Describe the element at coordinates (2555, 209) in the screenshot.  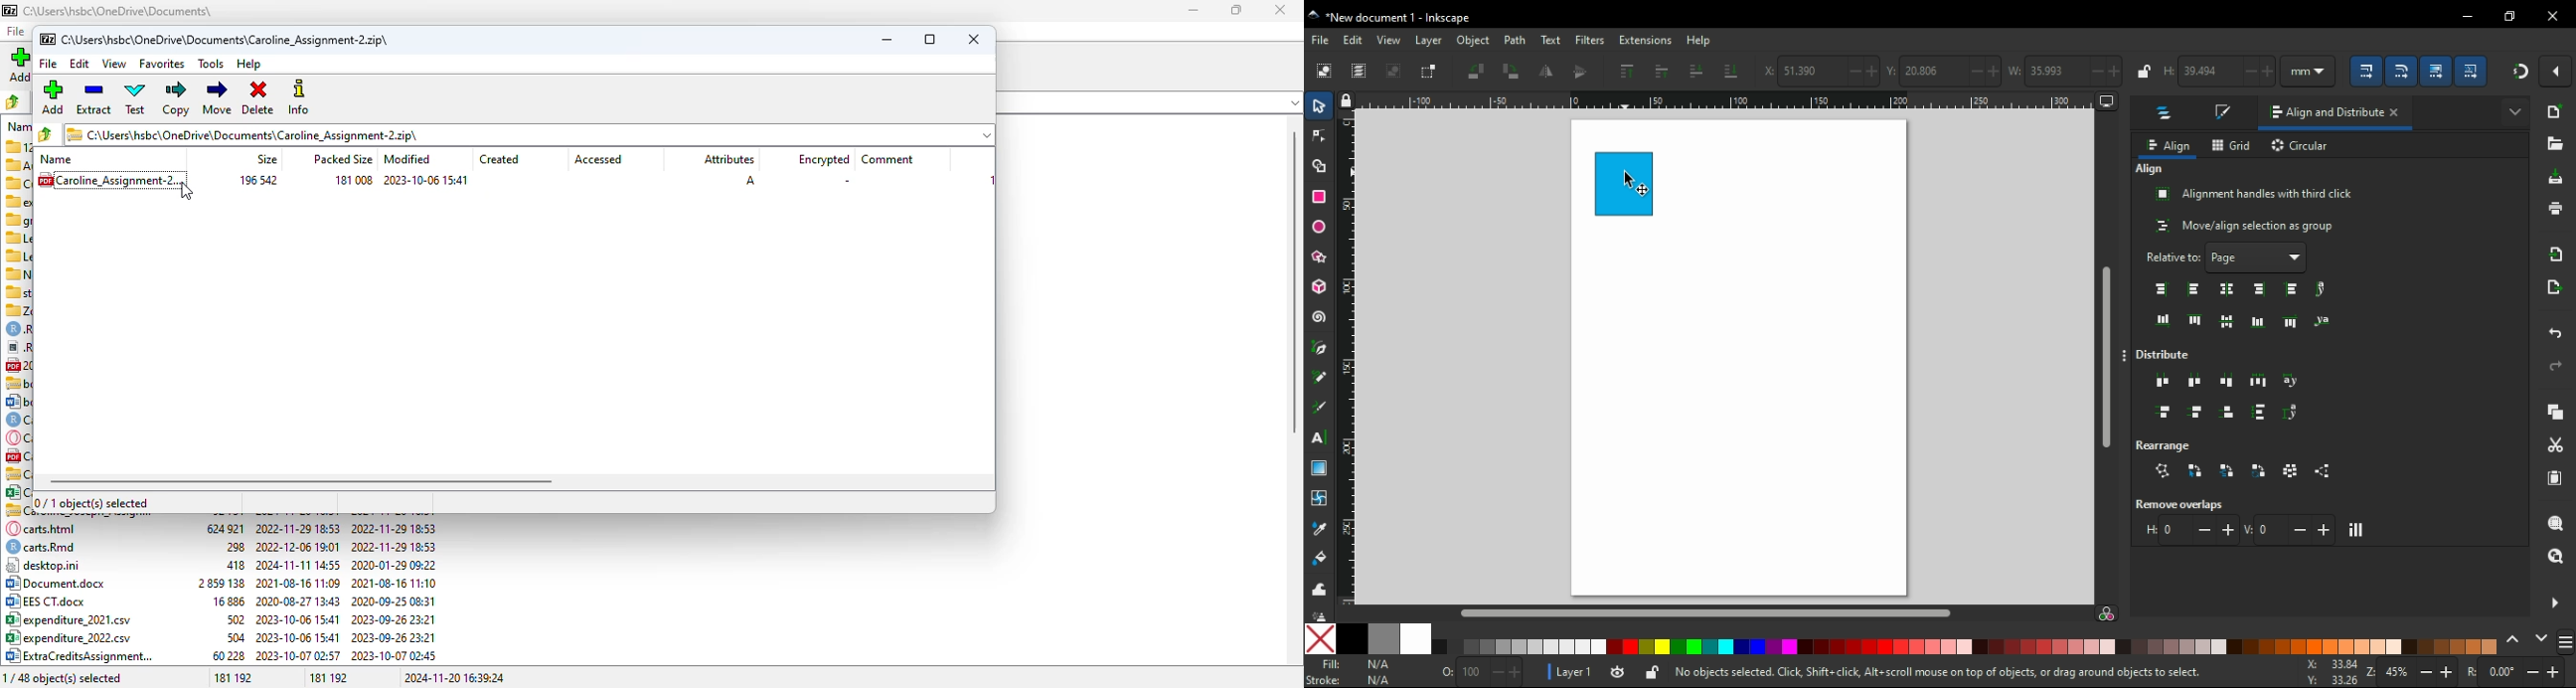
I see `print` at that location.